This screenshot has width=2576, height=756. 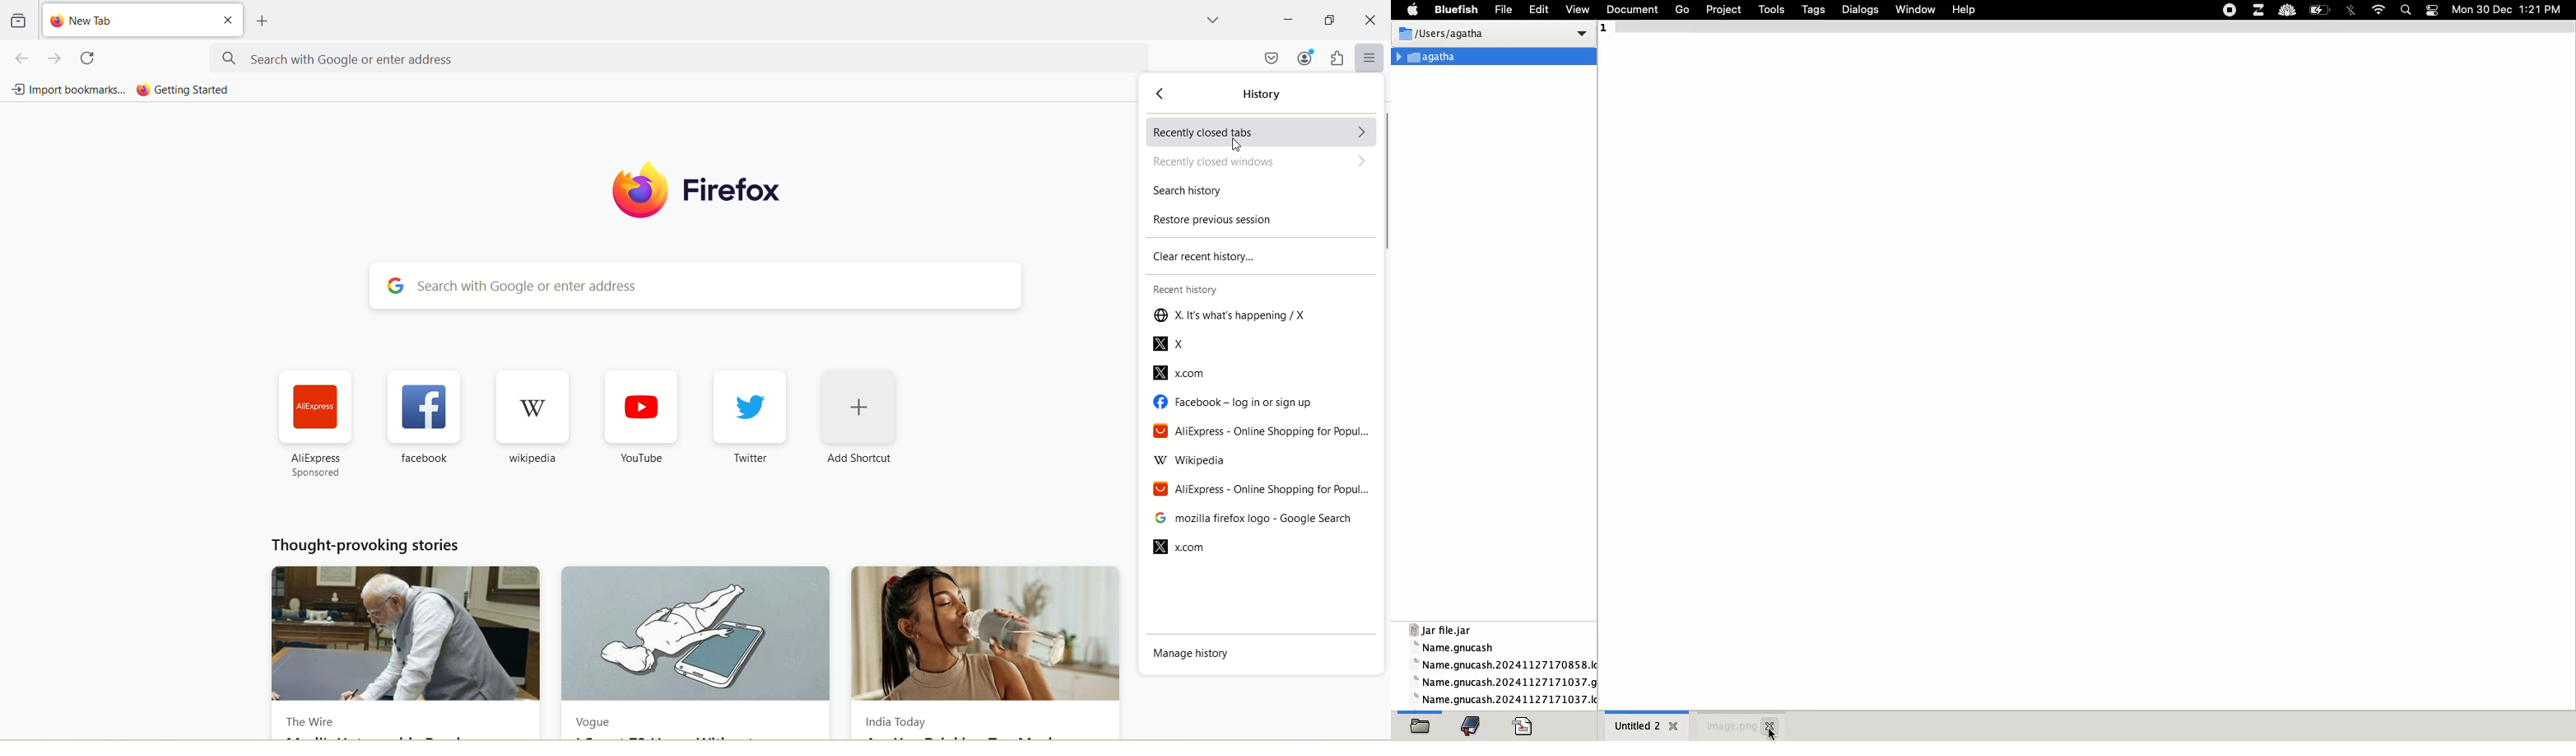 I want to click on India Today, so click(x=894, y=722).